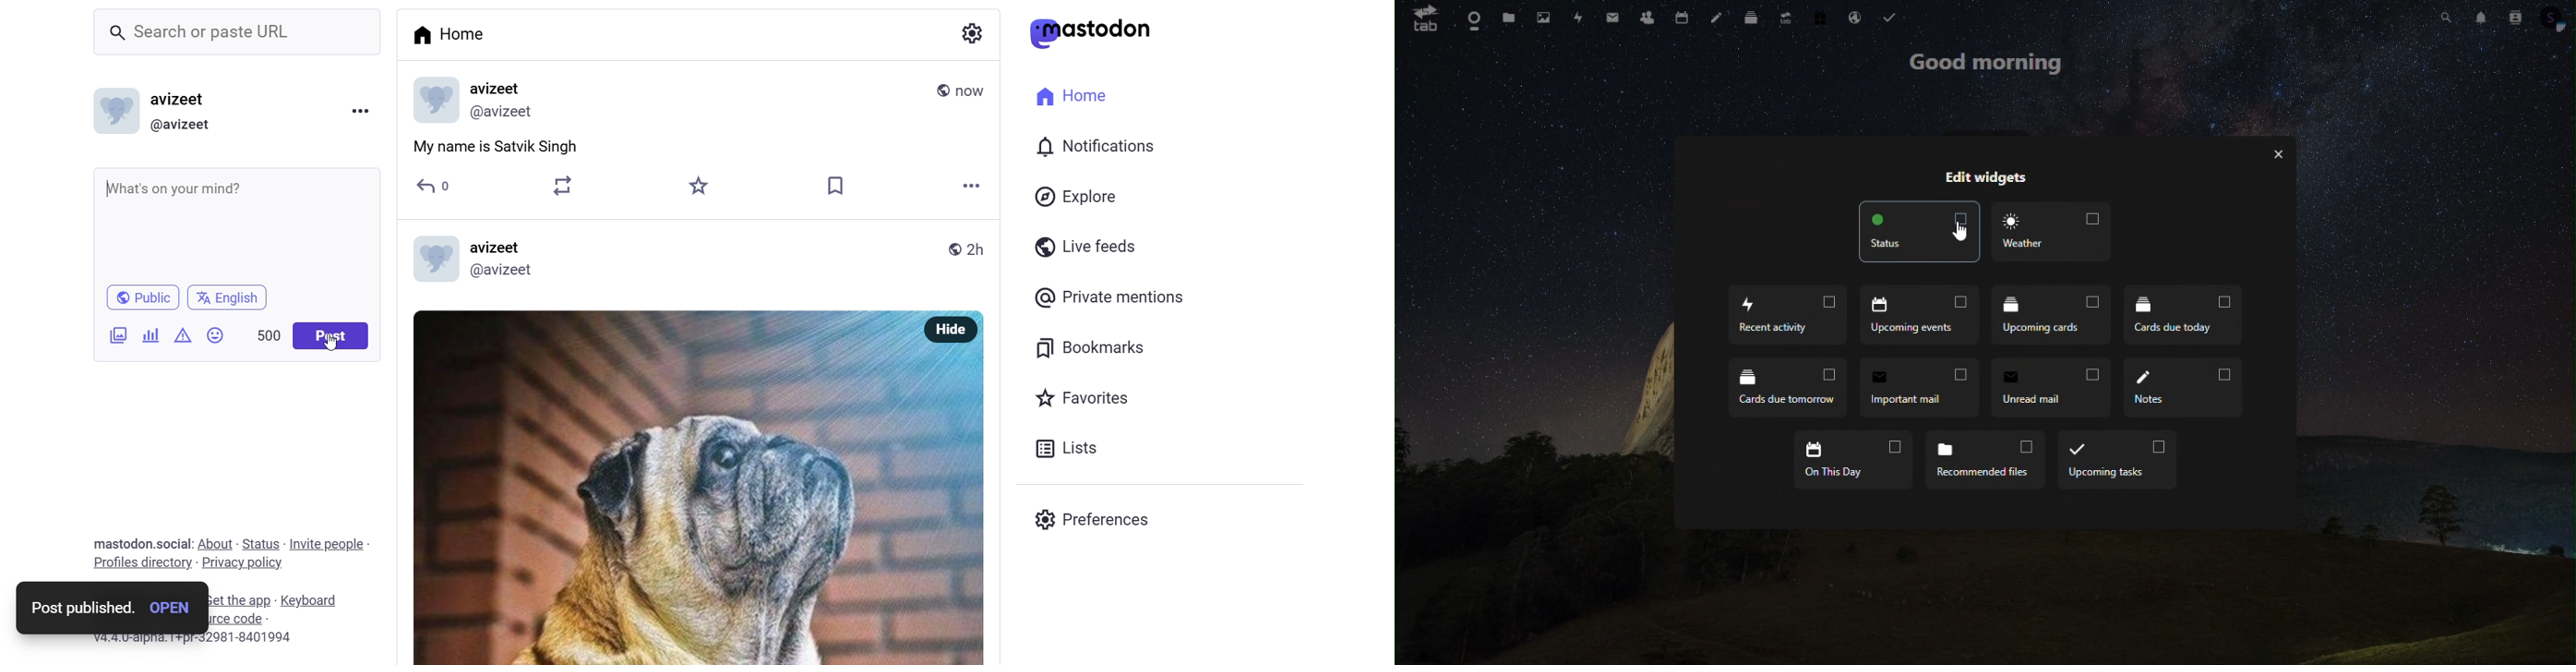 This screenshot has height=672, width=2576. I want to click on open, so click(173, 609).